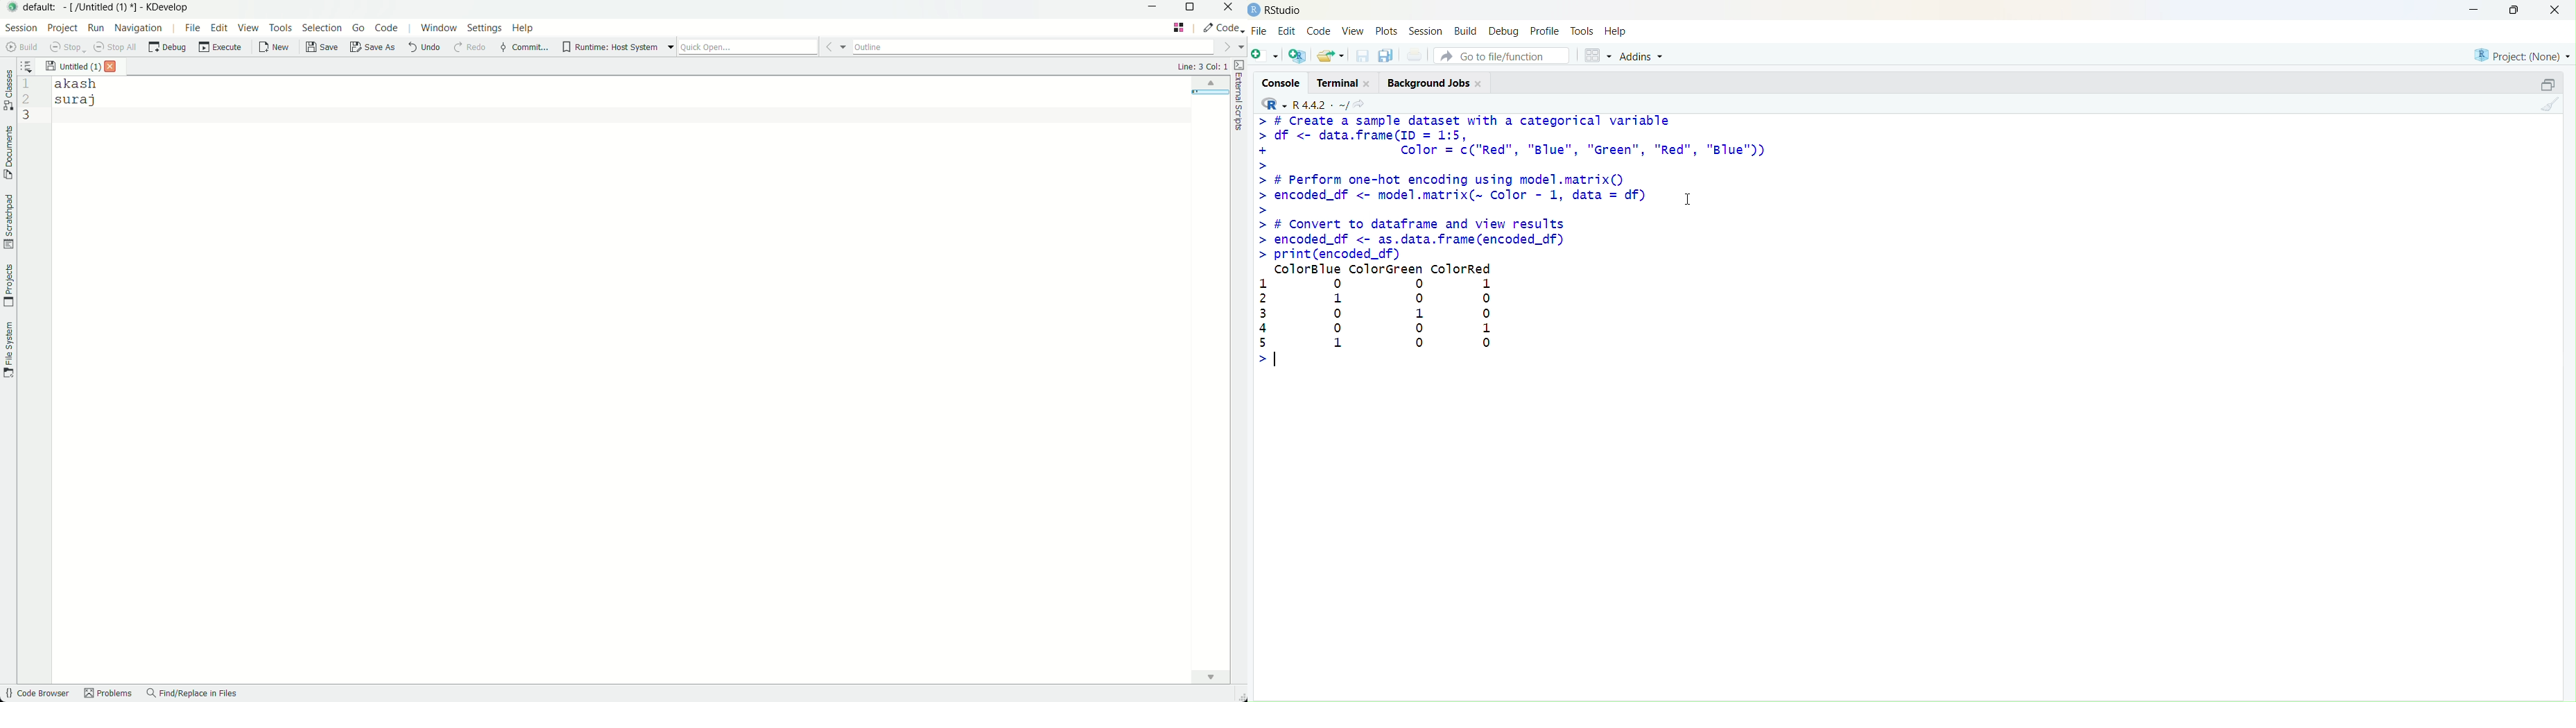  I want to click on addins, so click(1644, 57).